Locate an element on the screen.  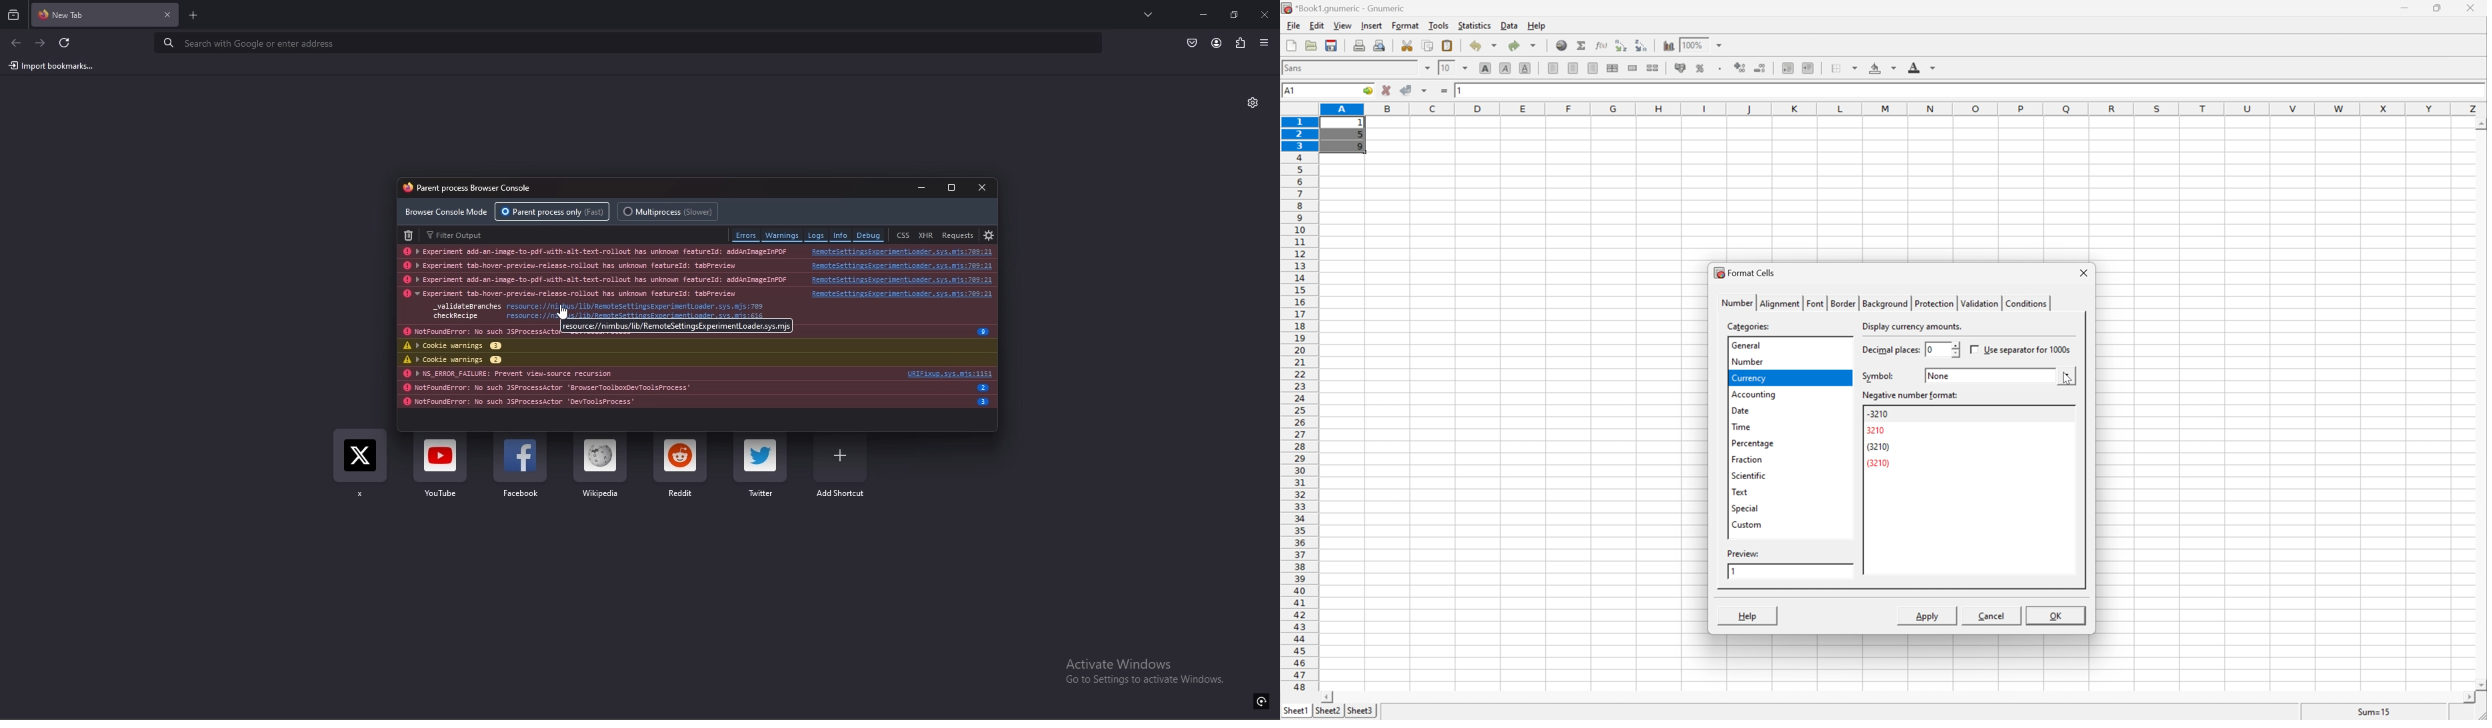
align center is located at coordinates (1574, 67).